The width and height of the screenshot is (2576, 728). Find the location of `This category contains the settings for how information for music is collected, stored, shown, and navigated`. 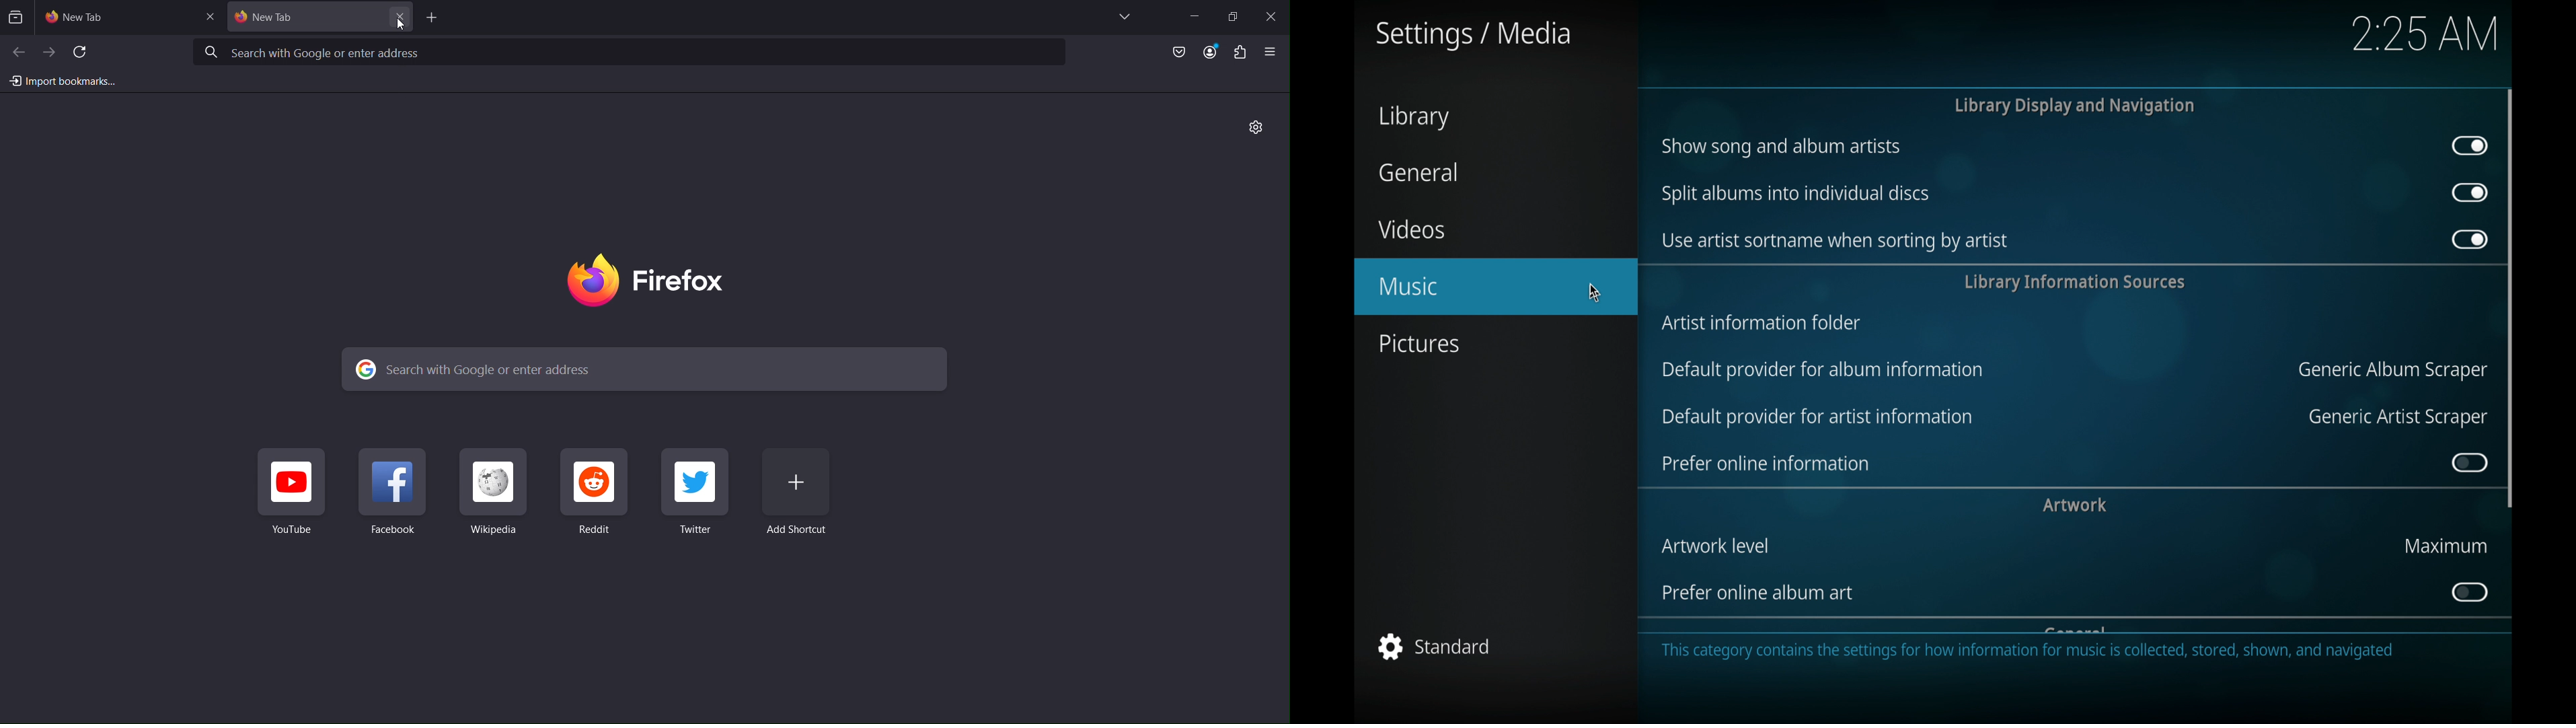

This category contains the settings for how information for music is collected, stored, shown, and navigated is located at coordinates (2026, 655).